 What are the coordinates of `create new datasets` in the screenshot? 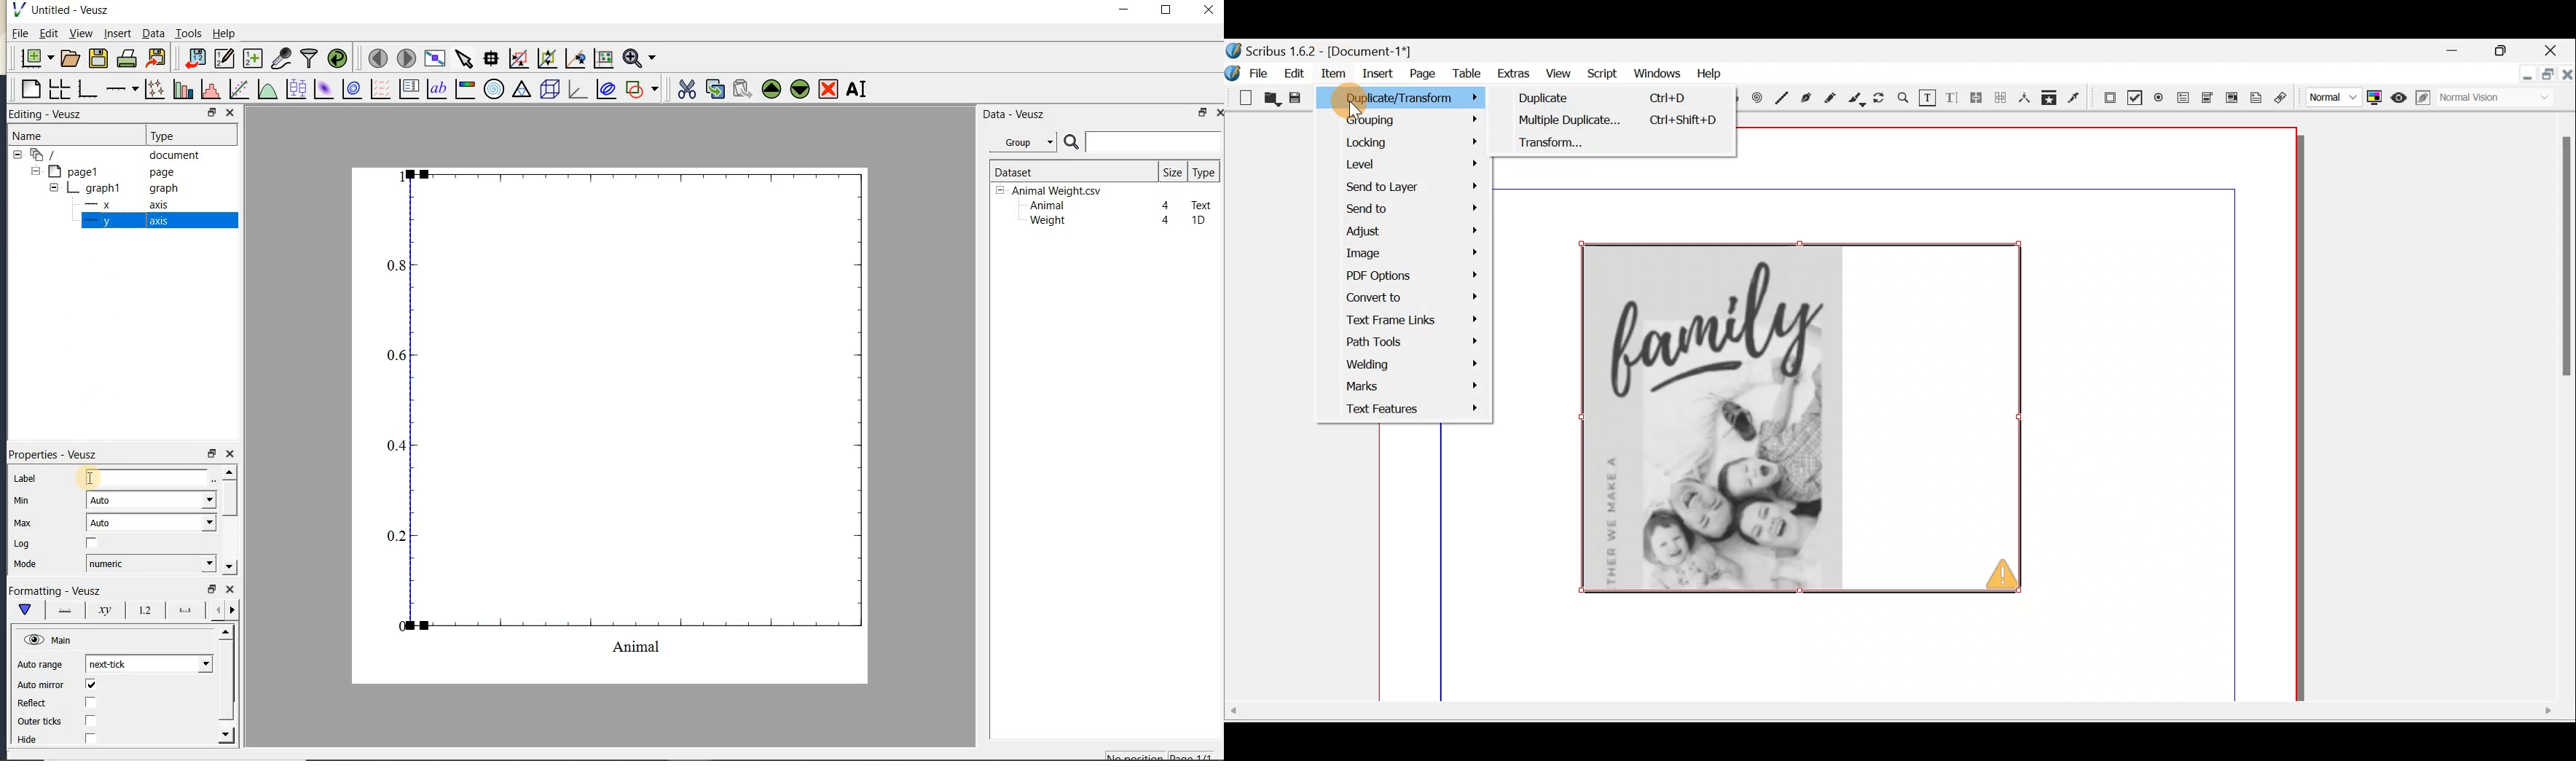 It's located at (253, 57).